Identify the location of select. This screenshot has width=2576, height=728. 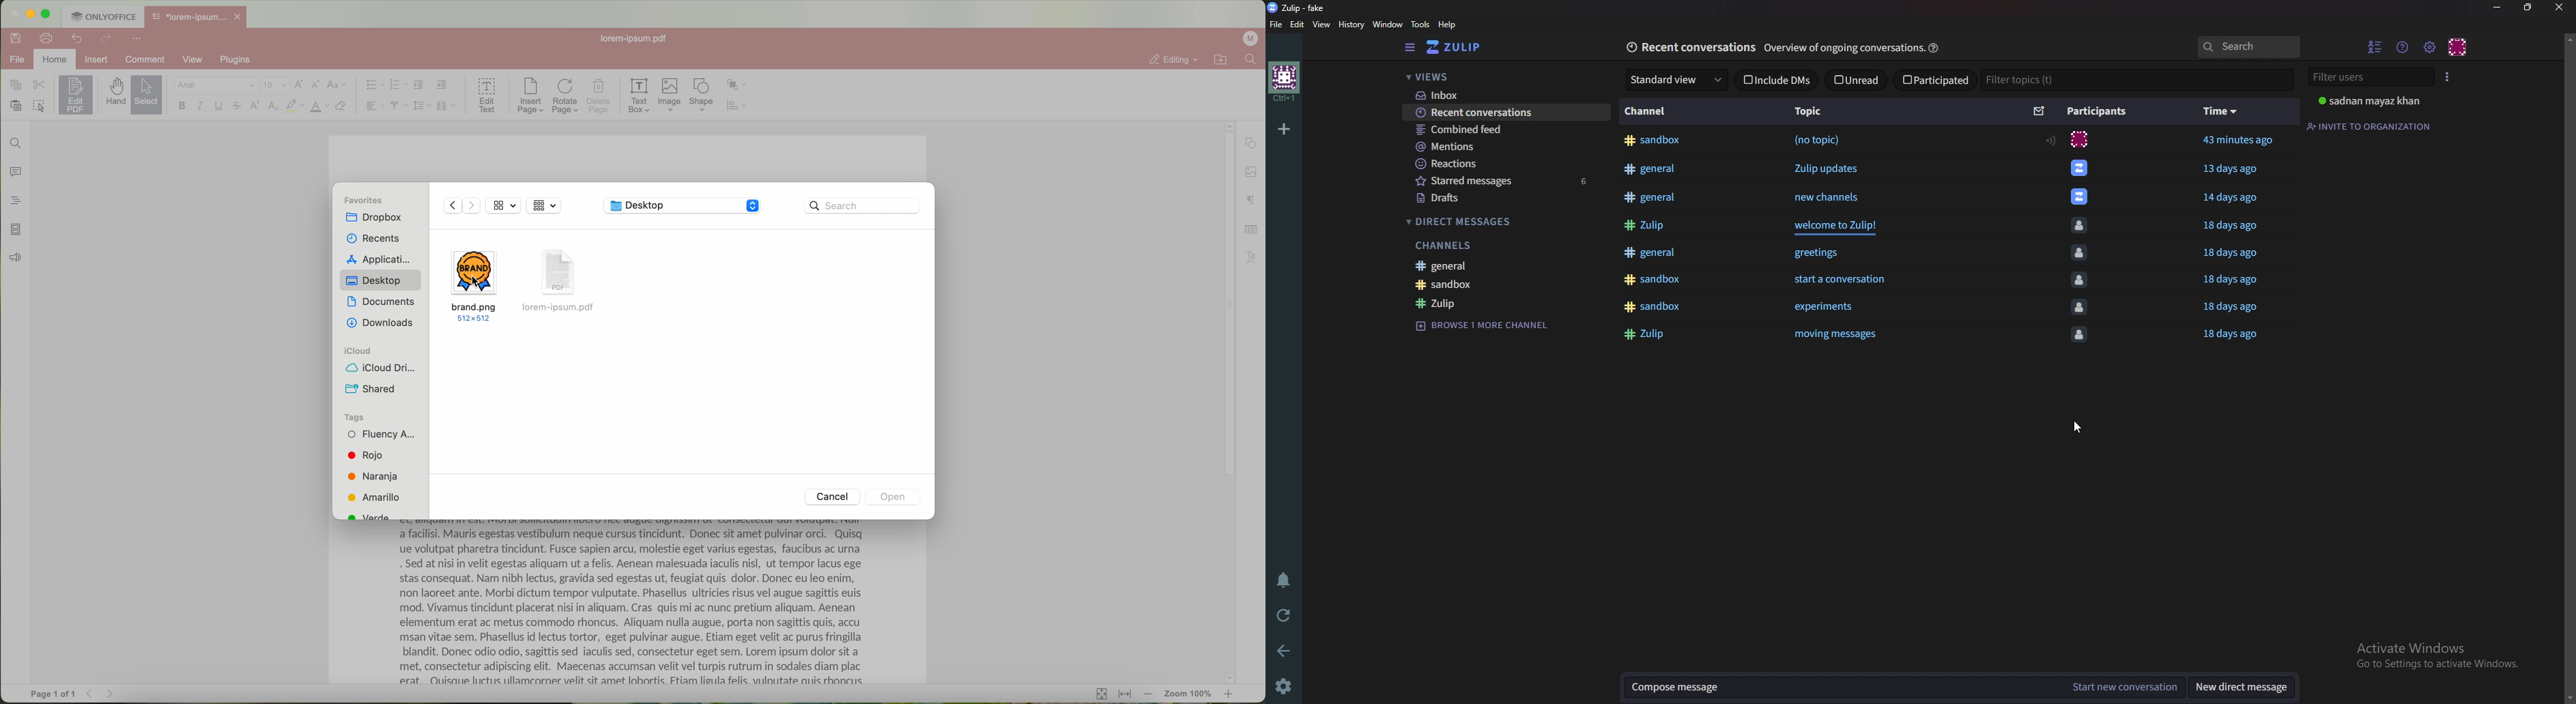
(147, 96).